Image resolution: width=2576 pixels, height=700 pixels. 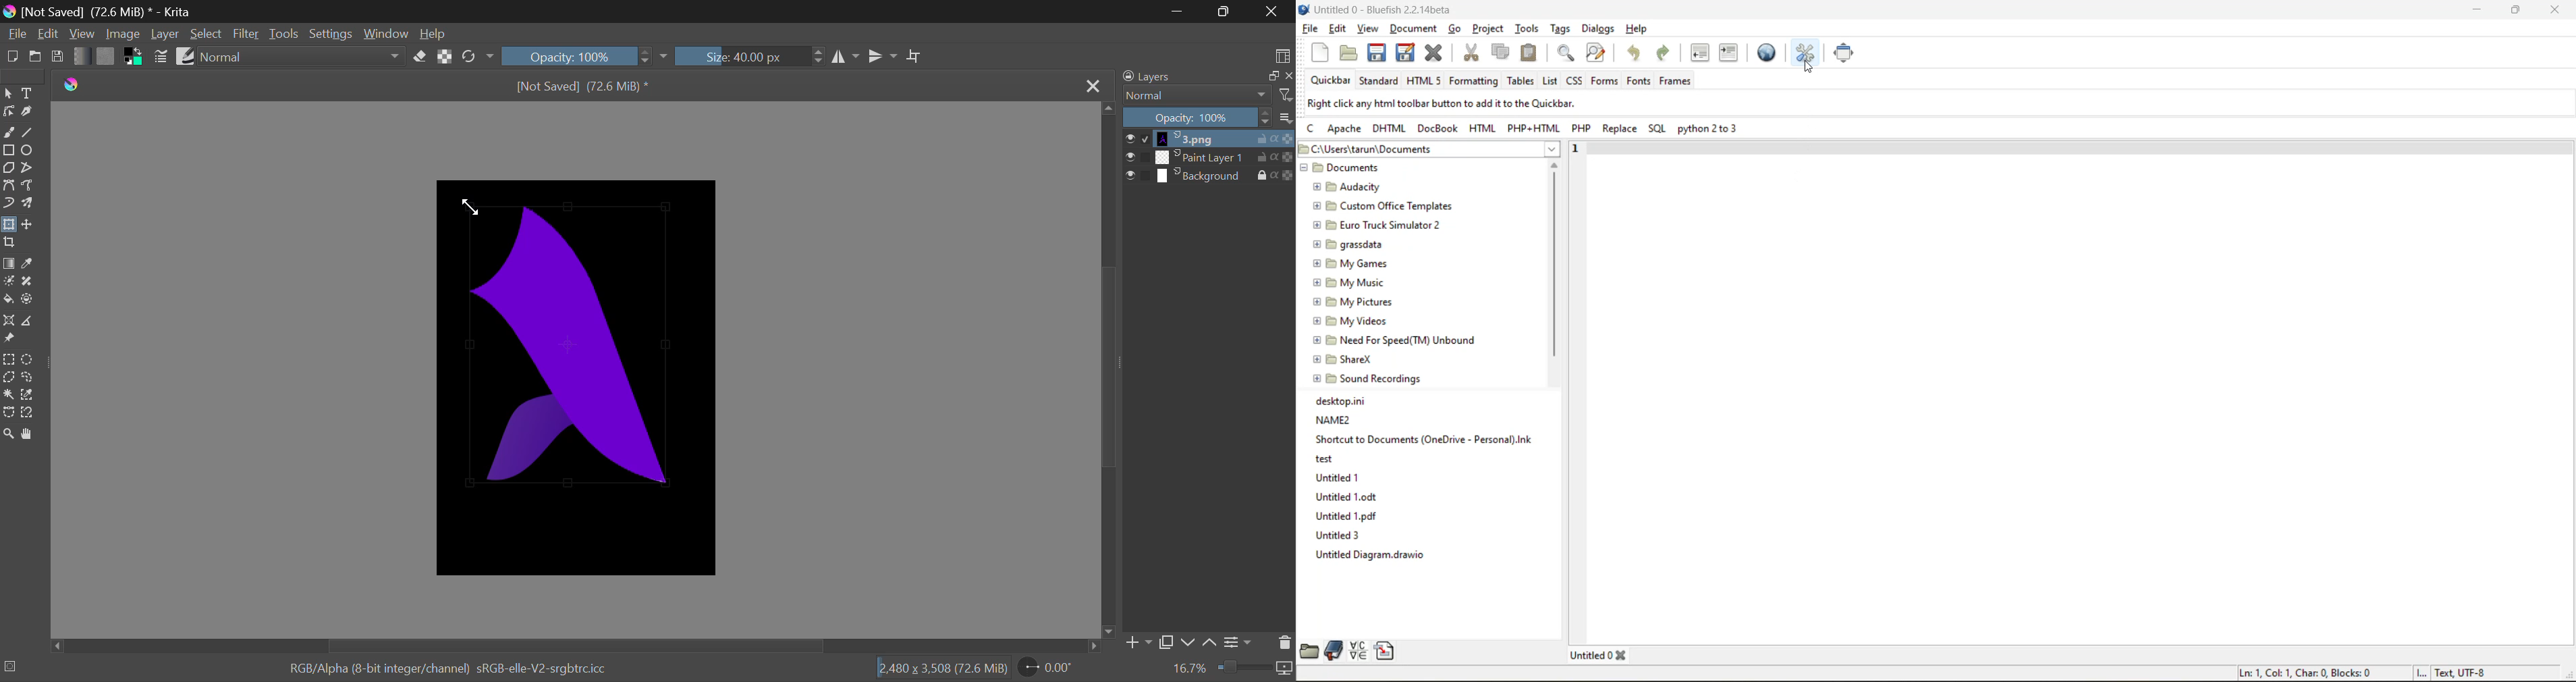 I want to click on Rectangle Selection, so click(x=11, y=361).